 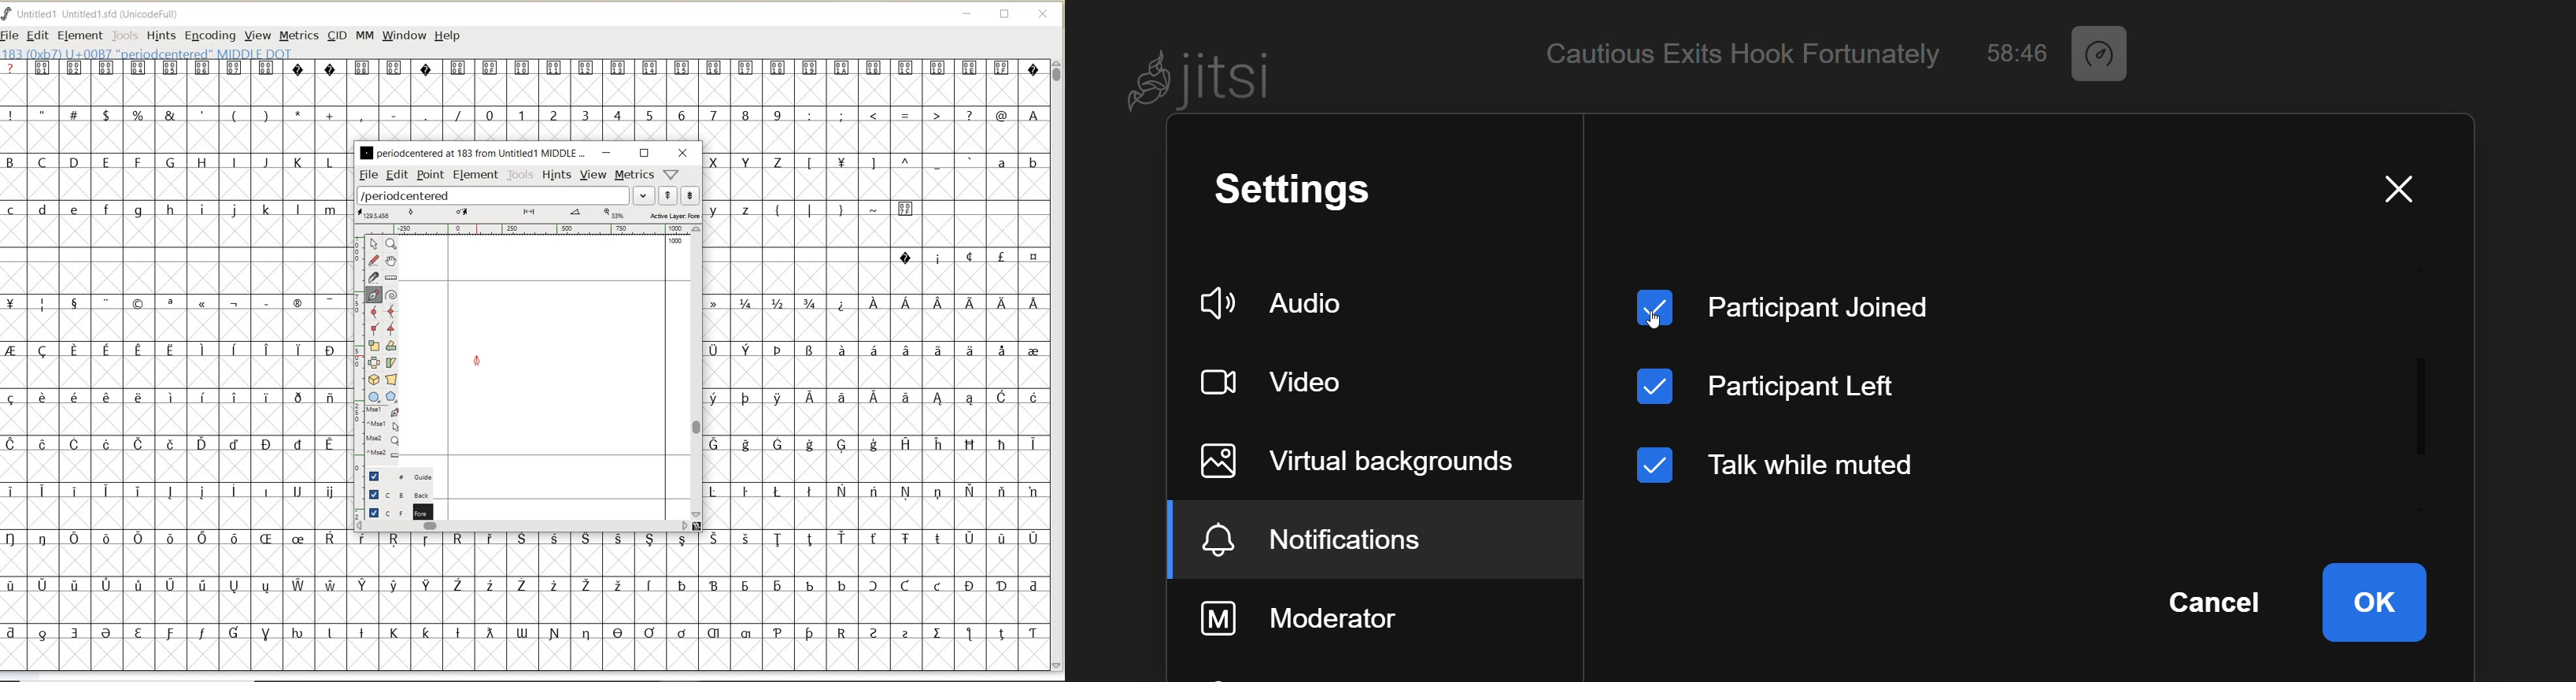 I want to click on numbers, so click(x=631, y=114).